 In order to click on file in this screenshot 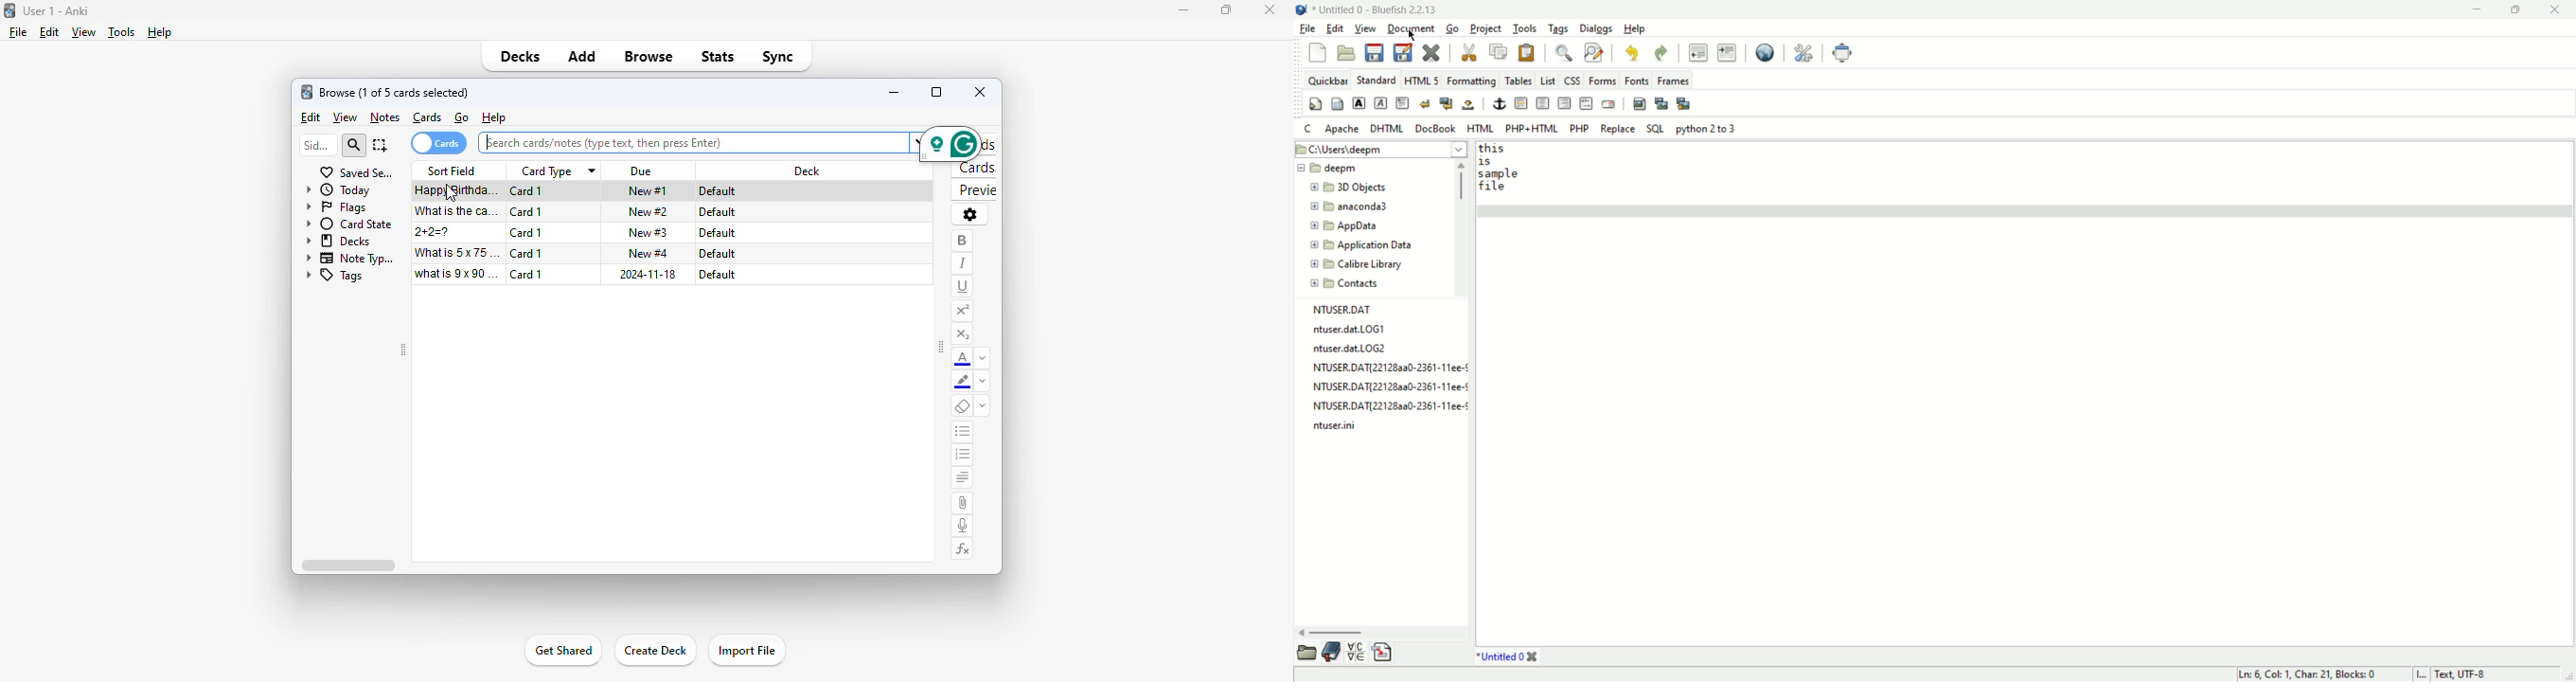, I will do `click(18, 32)`.